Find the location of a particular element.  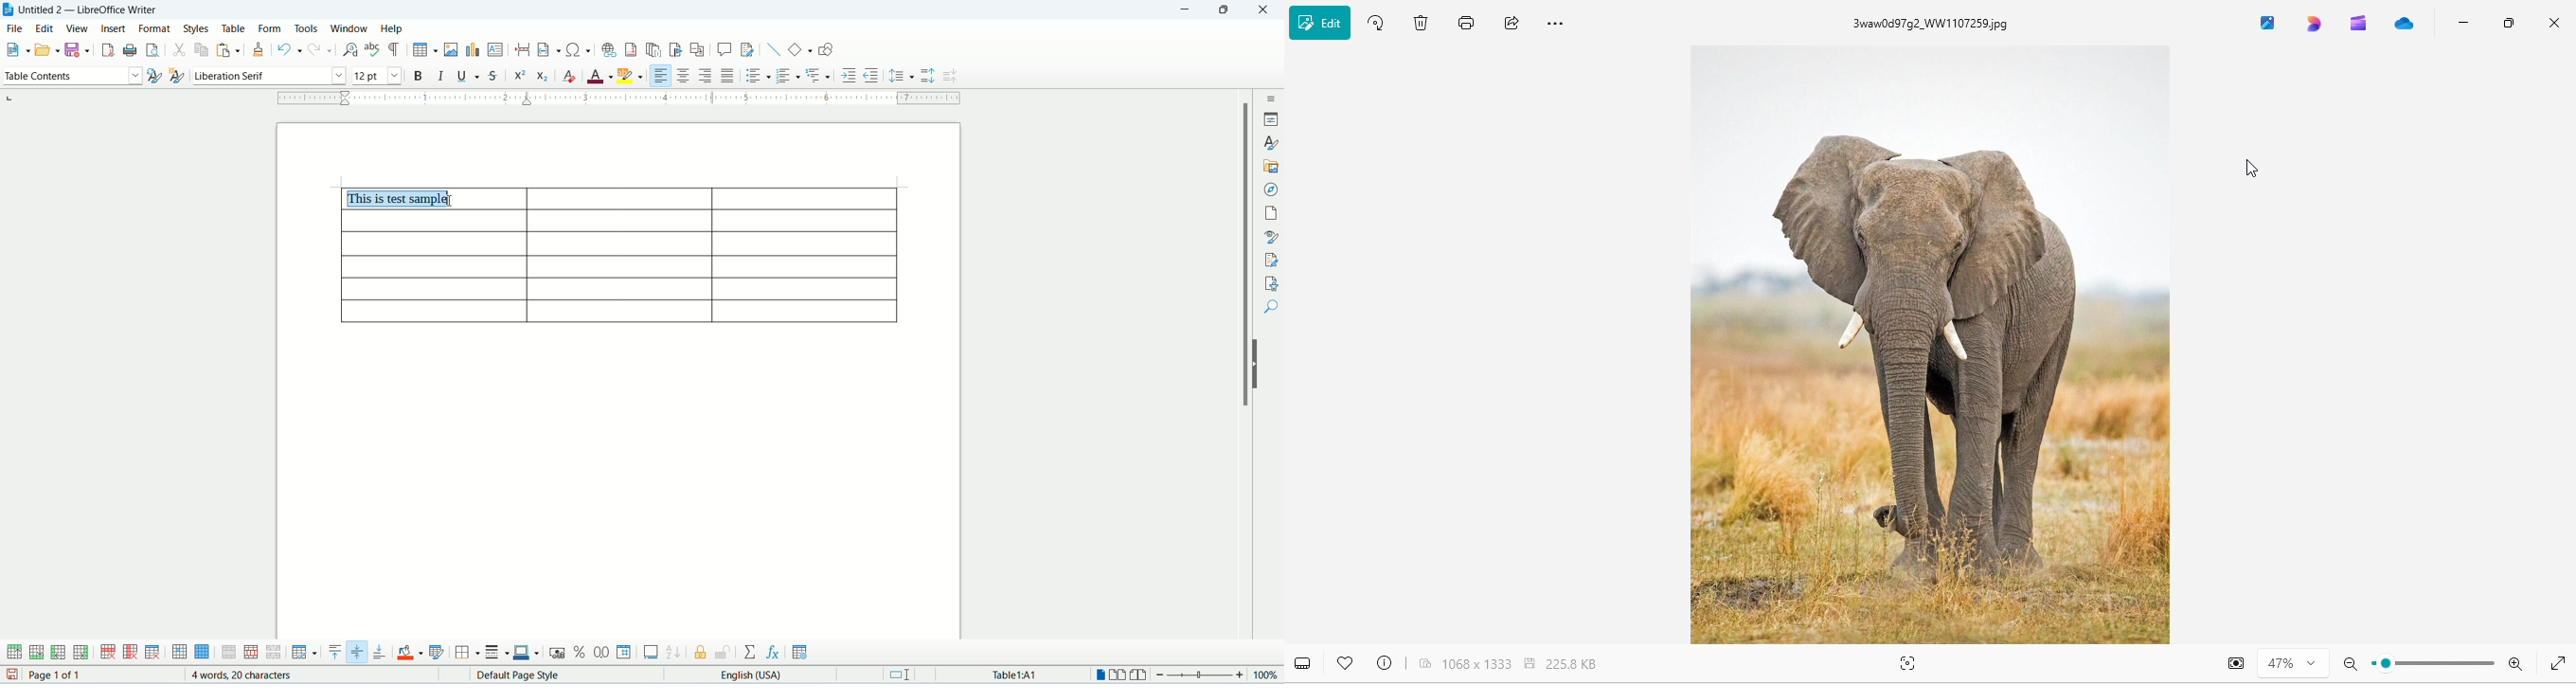

find and replace is located at coordinates (351, 50).